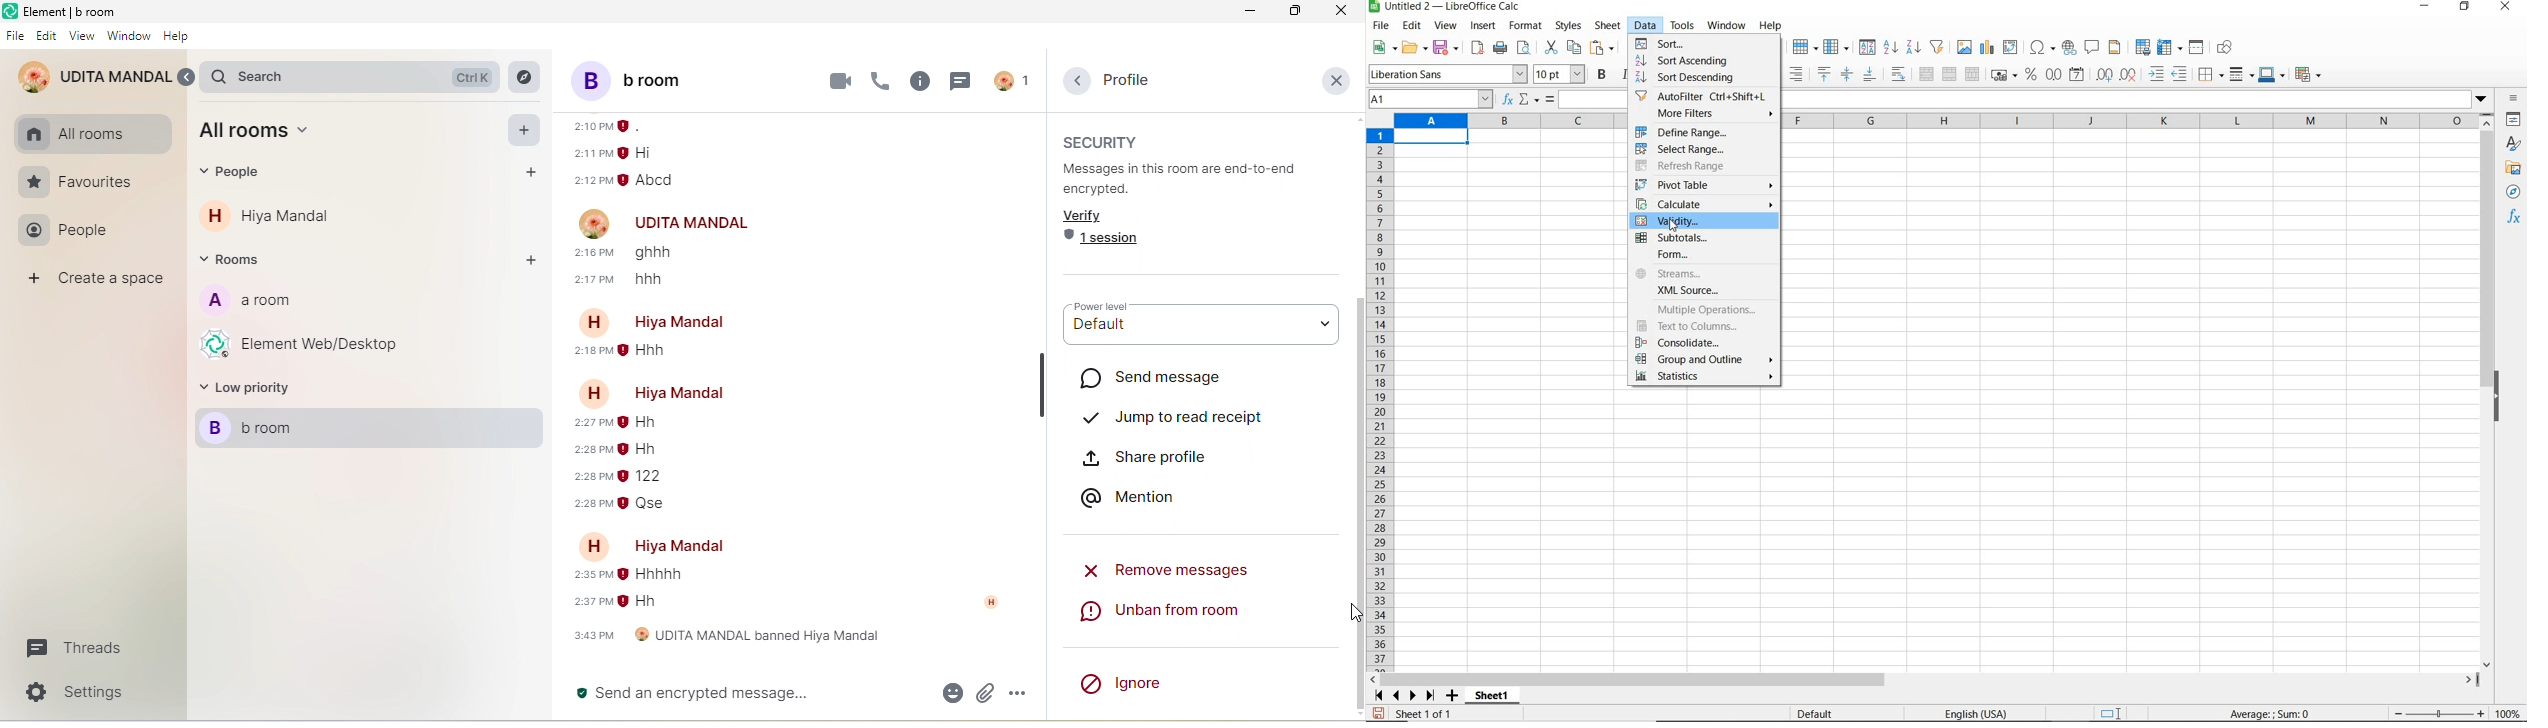 The image size is (2548, 728). I want to click on selected cell, so click(1431, 138).